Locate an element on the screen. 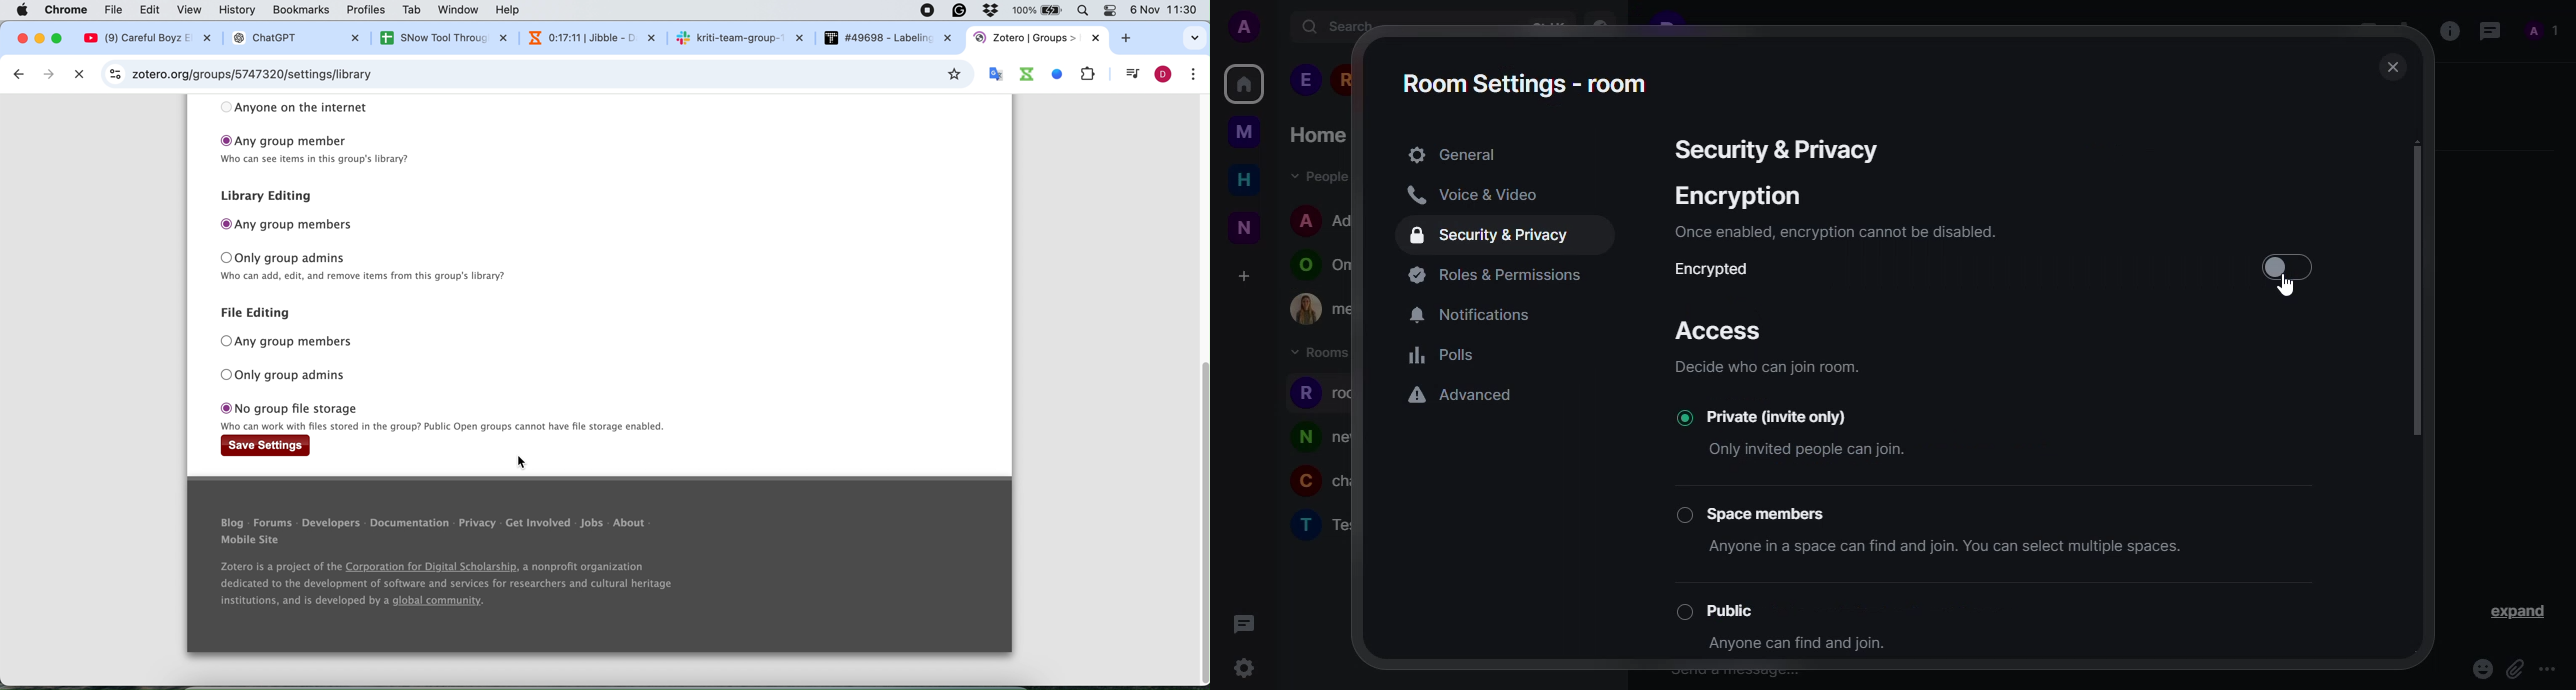 The image size is (2576, 700). cancel is located at coordinates (82, 74).